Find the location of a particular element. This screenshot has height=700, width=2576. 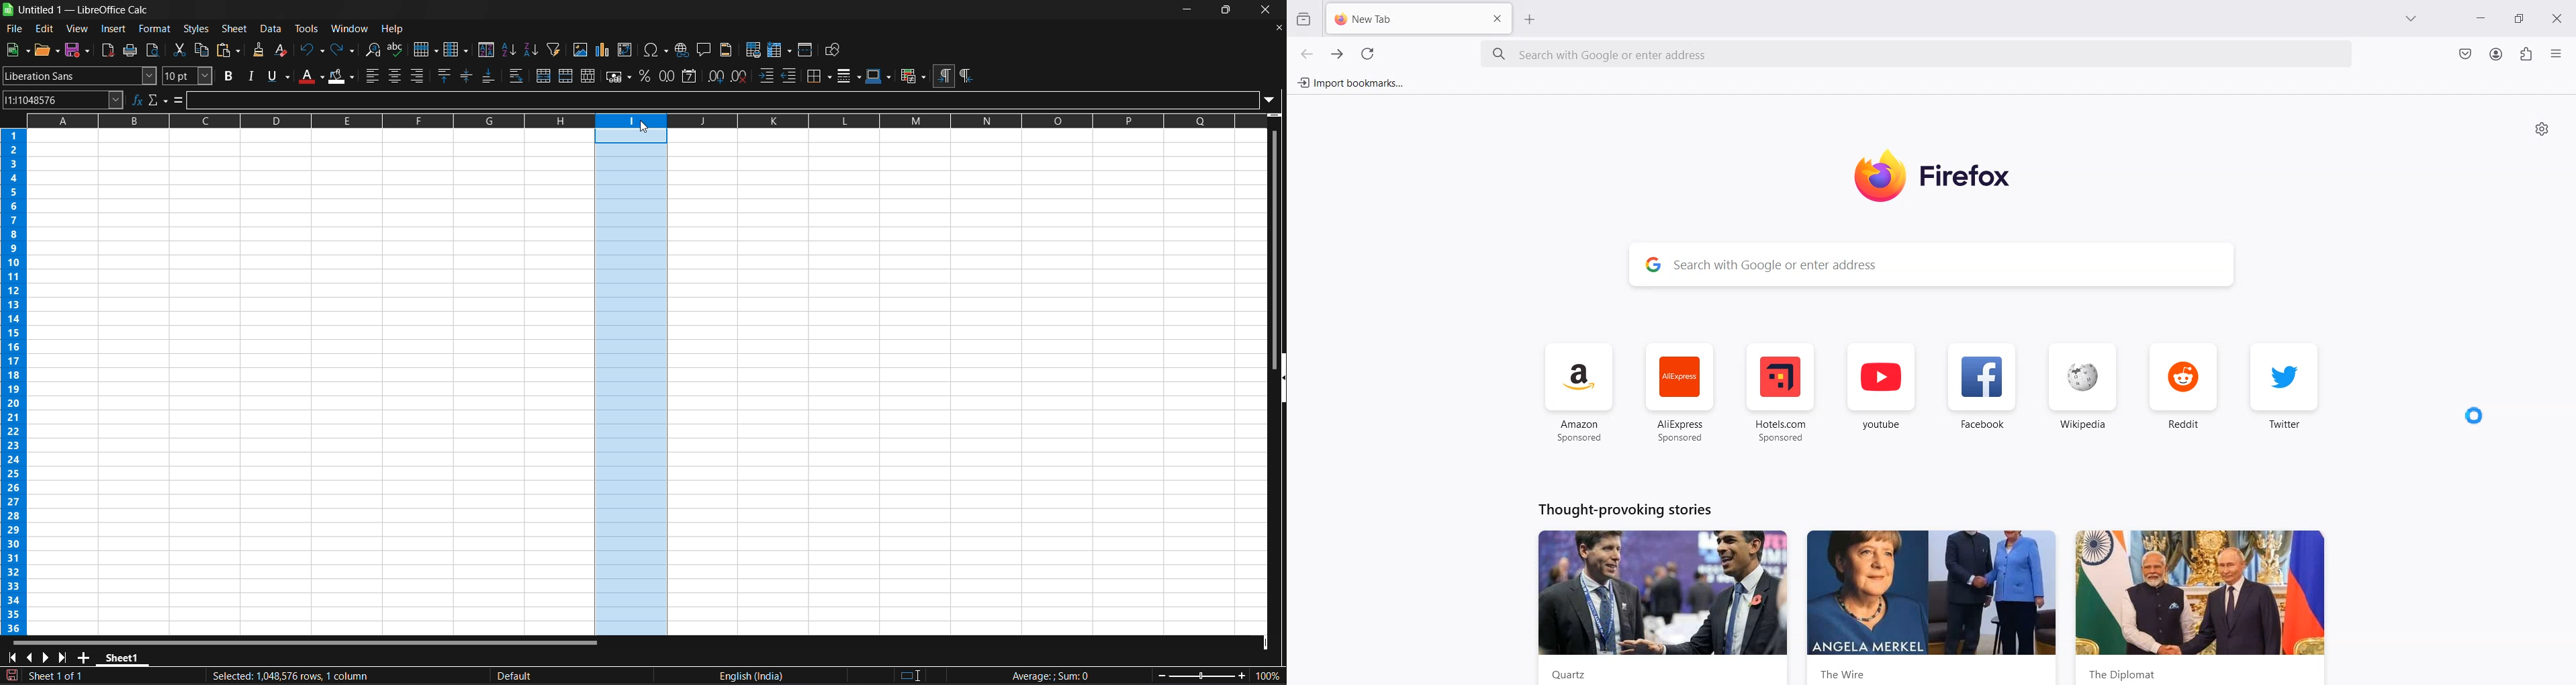

define print area is located at coordinates (752, 50).